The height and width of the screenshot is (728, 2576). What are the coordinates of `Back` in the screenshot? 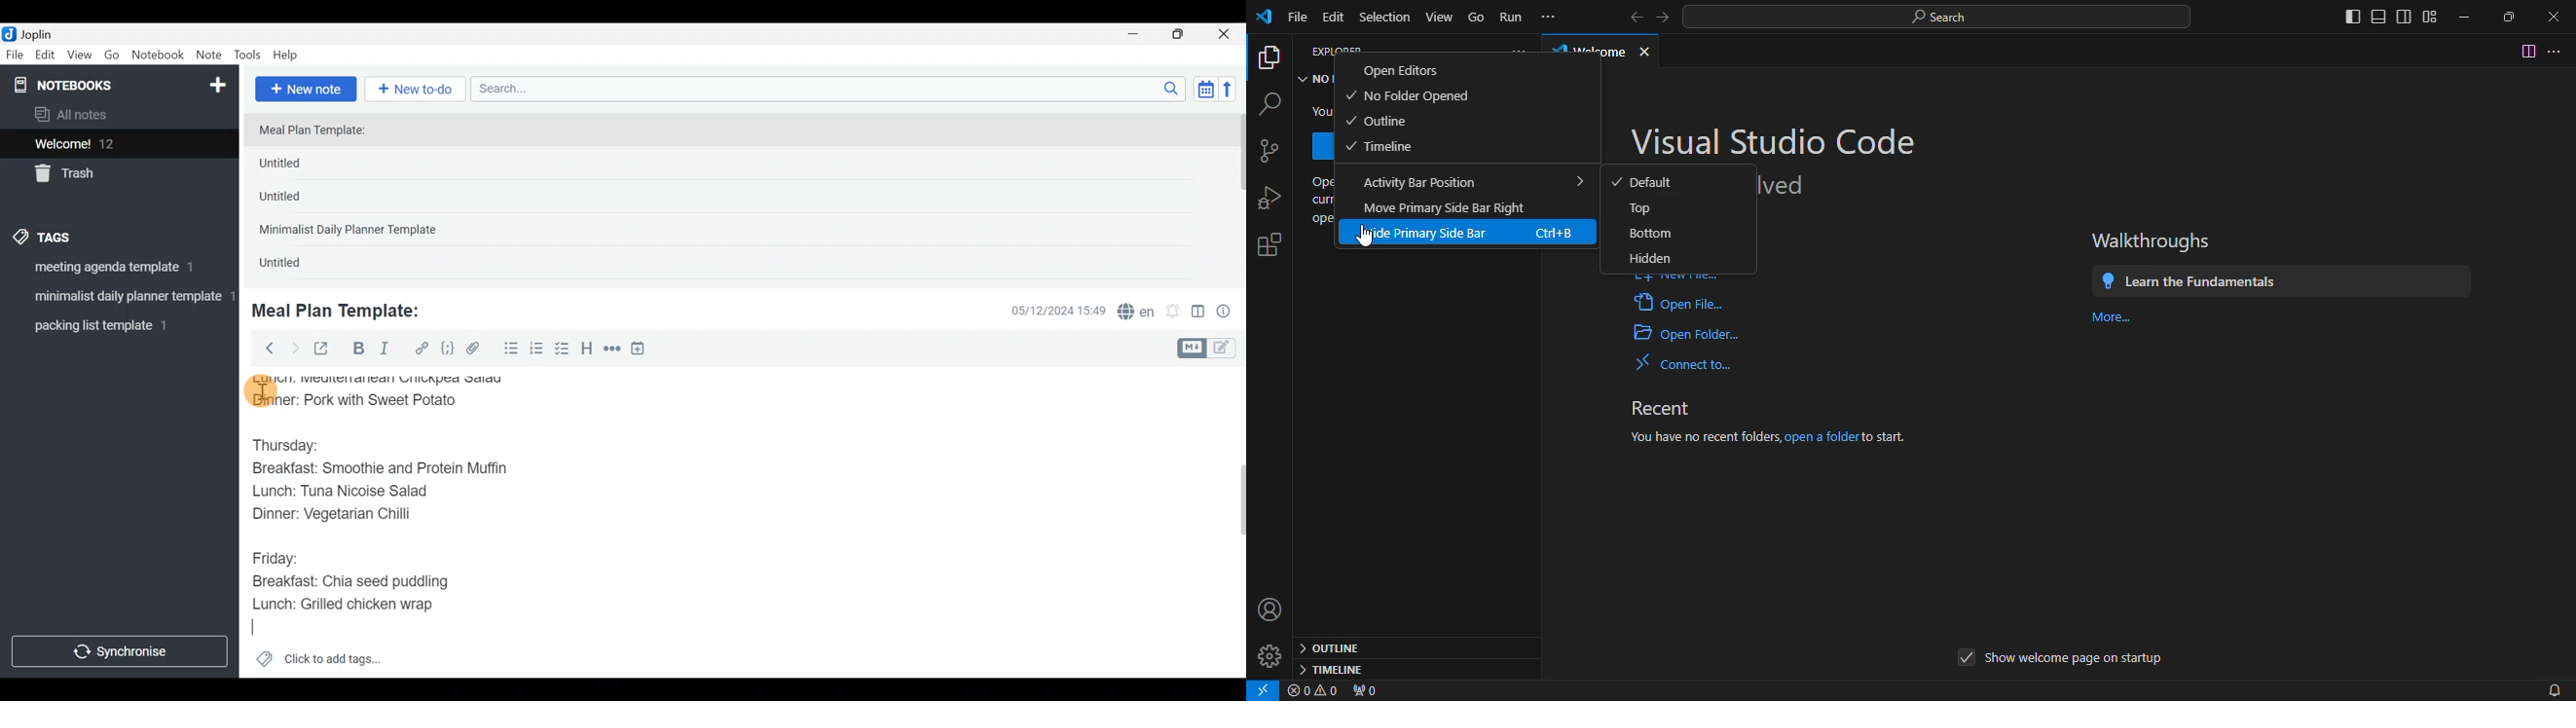 It's located at (264, 347).